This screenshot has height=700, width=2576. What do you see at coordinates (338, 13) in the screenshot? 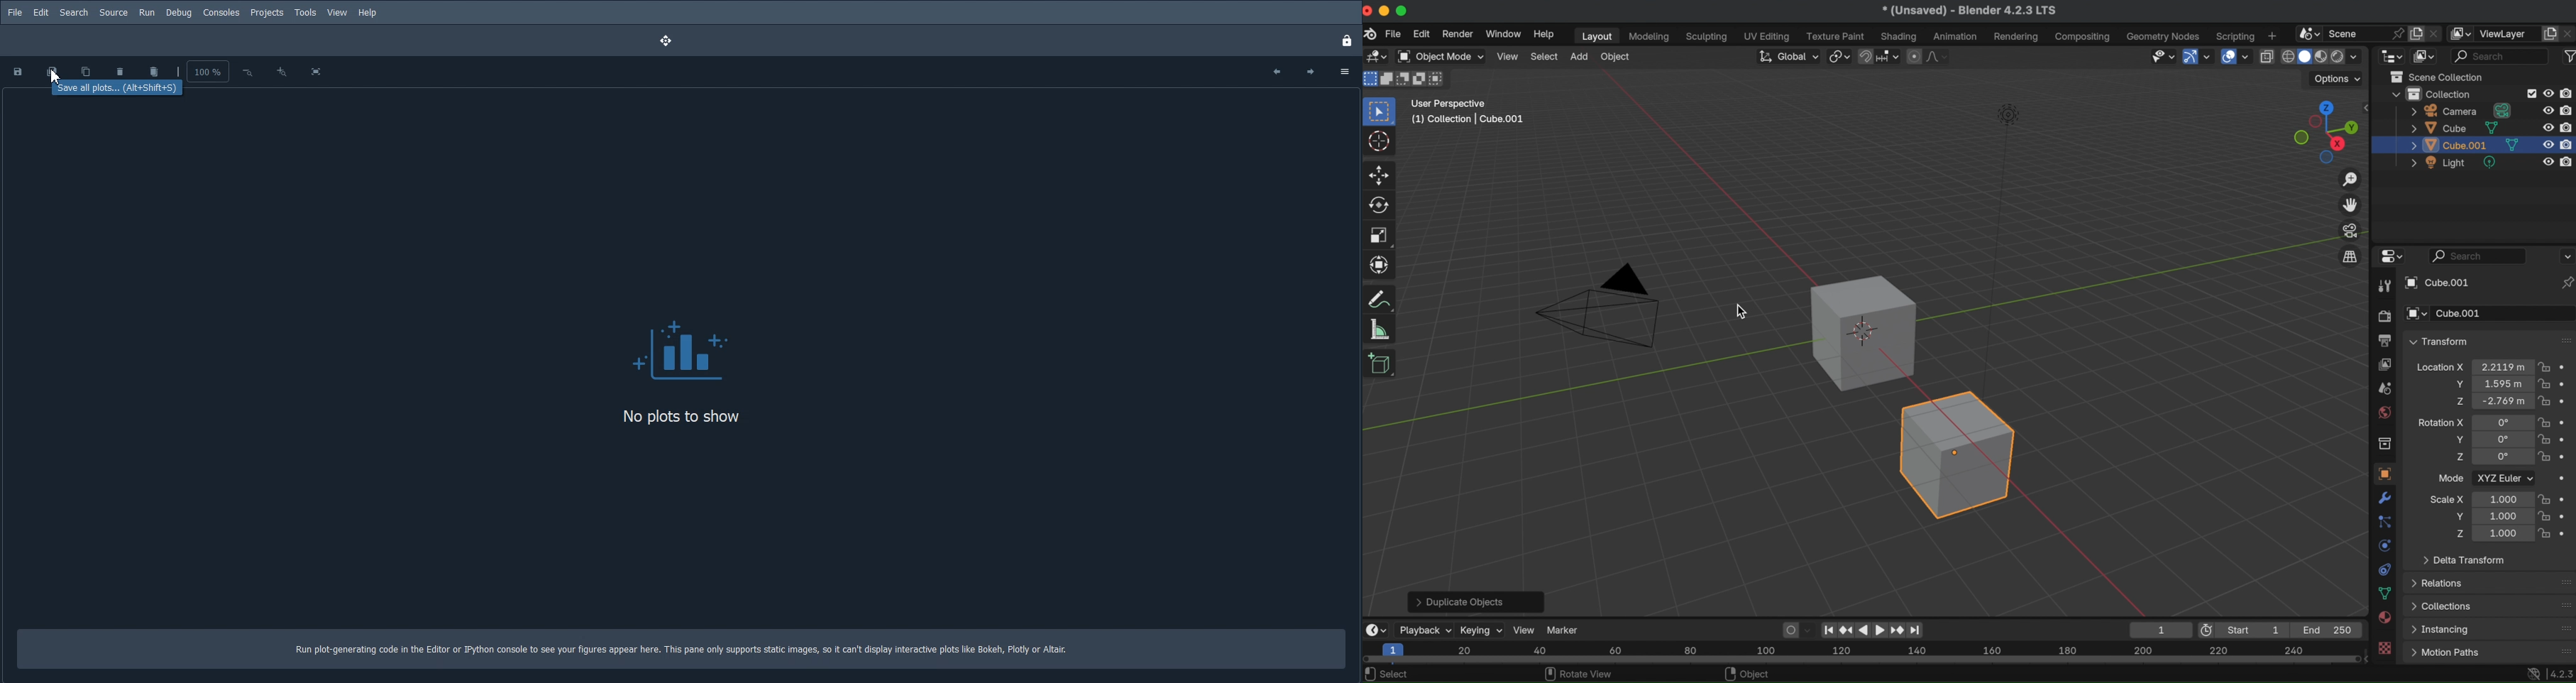
I see `View` at bounding box center [338, 13].